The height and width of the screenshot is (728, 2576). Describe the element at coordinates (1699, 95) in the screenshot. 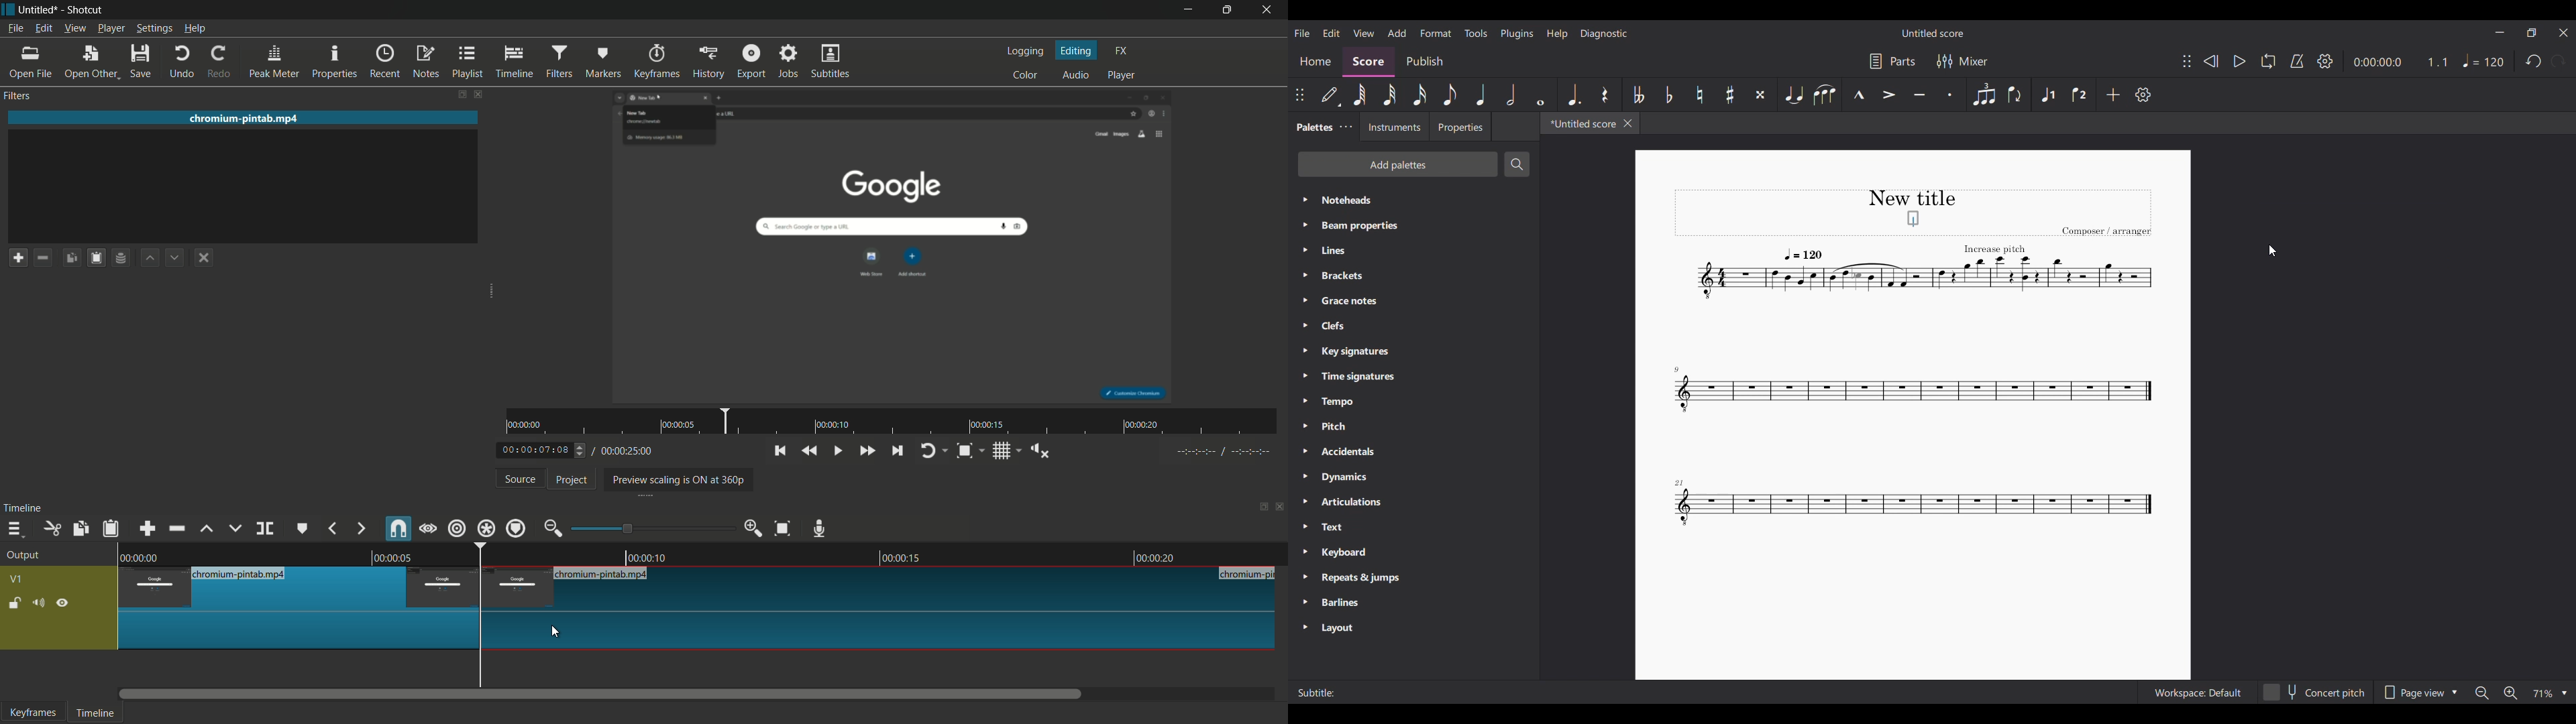

I see `Toggle natural` at that location.